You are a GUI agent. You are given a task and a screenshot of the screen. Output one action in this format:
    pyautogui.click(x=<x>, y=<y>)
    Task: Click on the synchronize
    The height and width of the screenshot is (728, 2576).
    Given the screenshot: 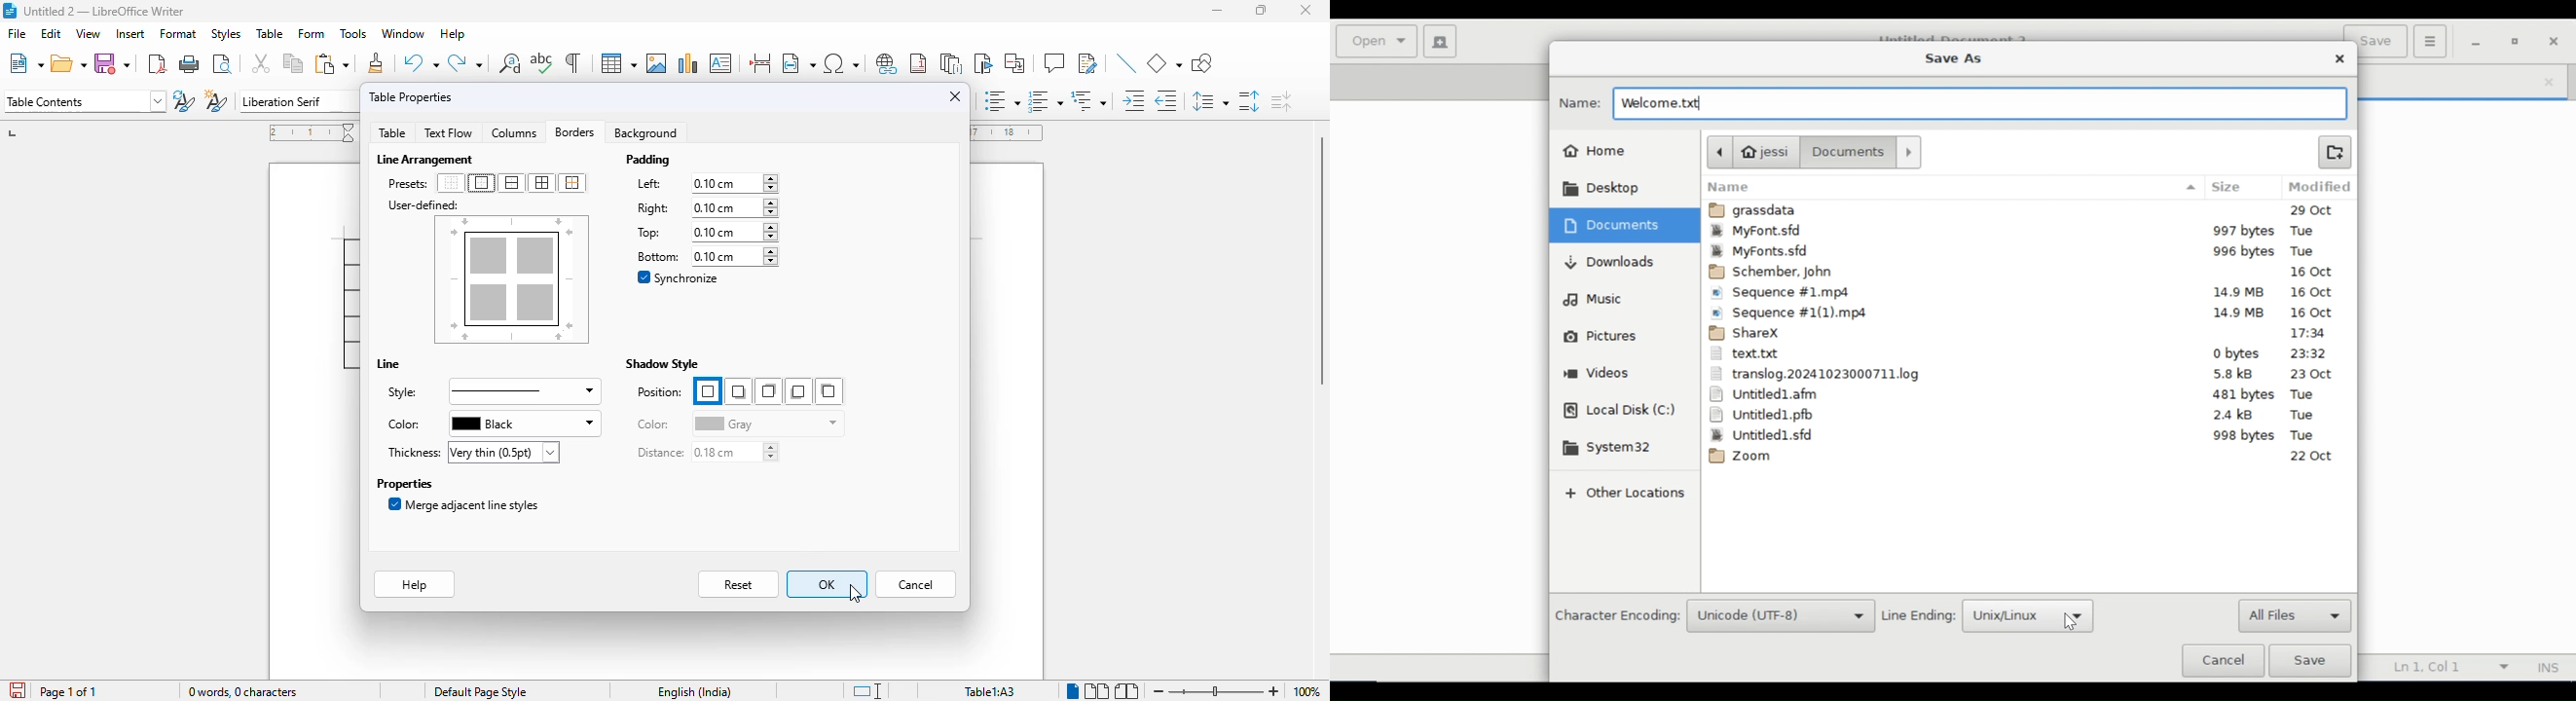 What is the action you would take?
    pyautogui.click(x=681, y=278)
    